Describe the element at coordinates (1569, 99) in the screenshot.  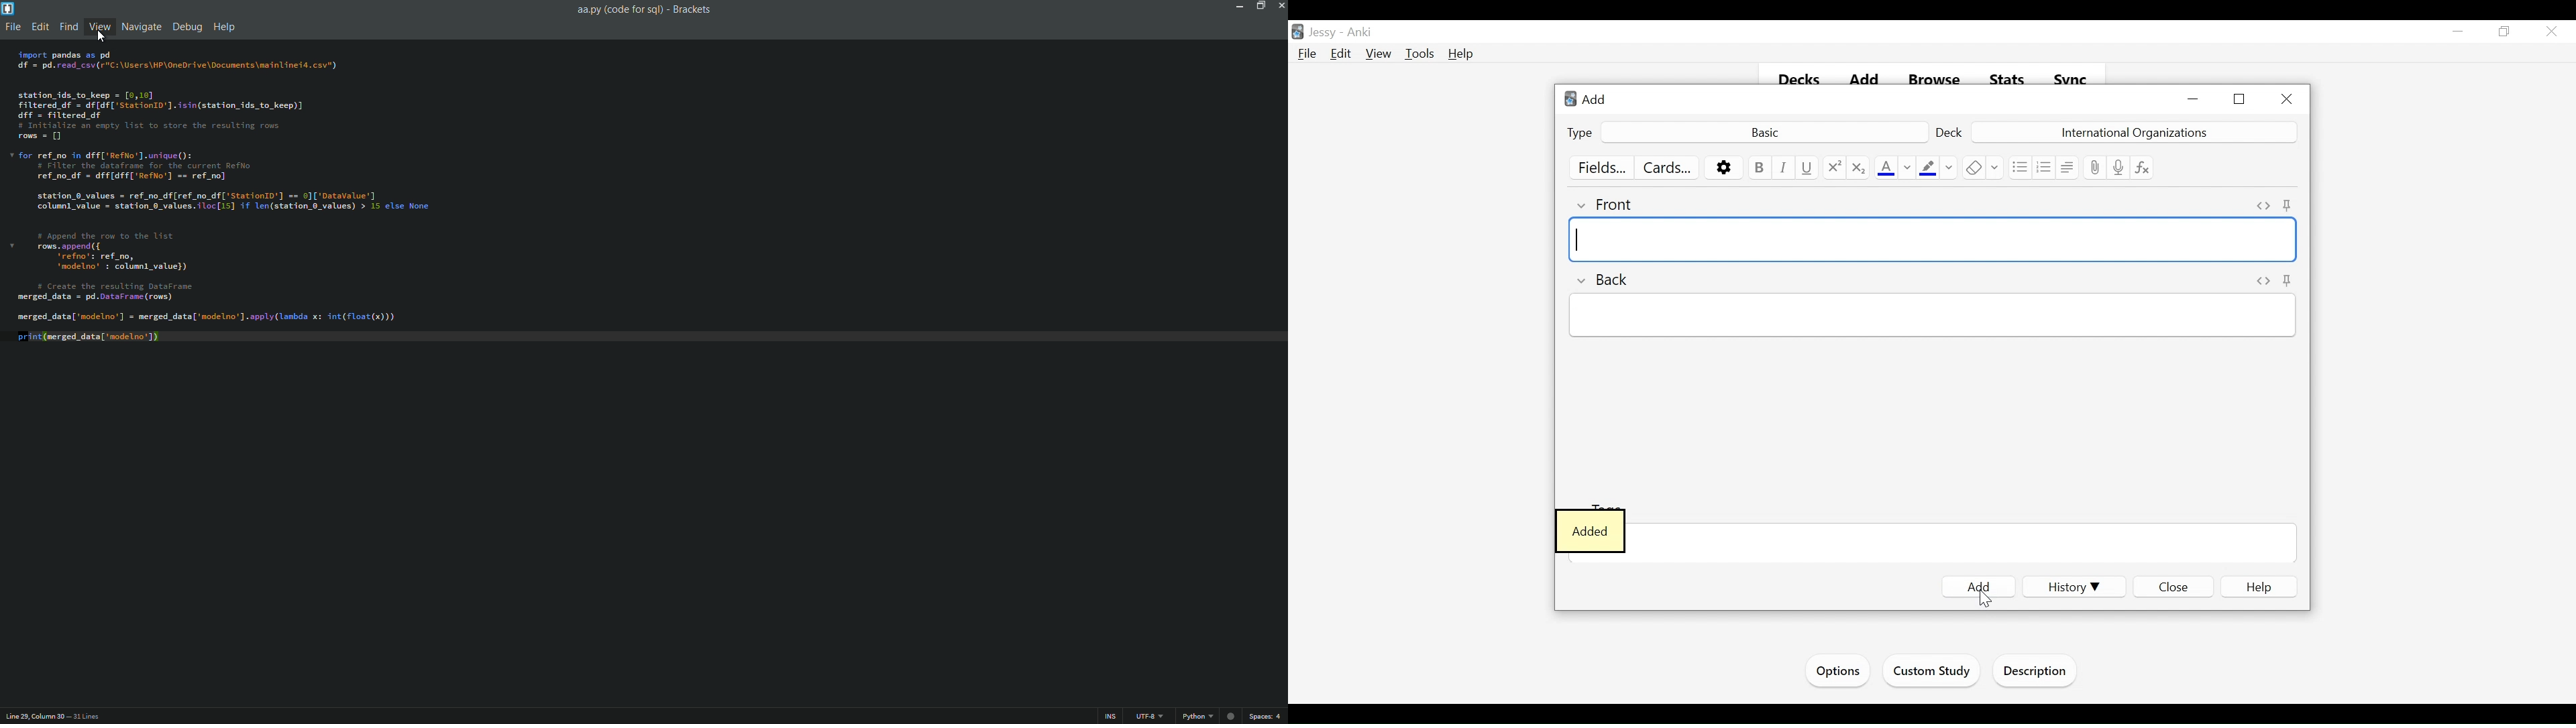
I see `Anki Desktop Icon` at that location.